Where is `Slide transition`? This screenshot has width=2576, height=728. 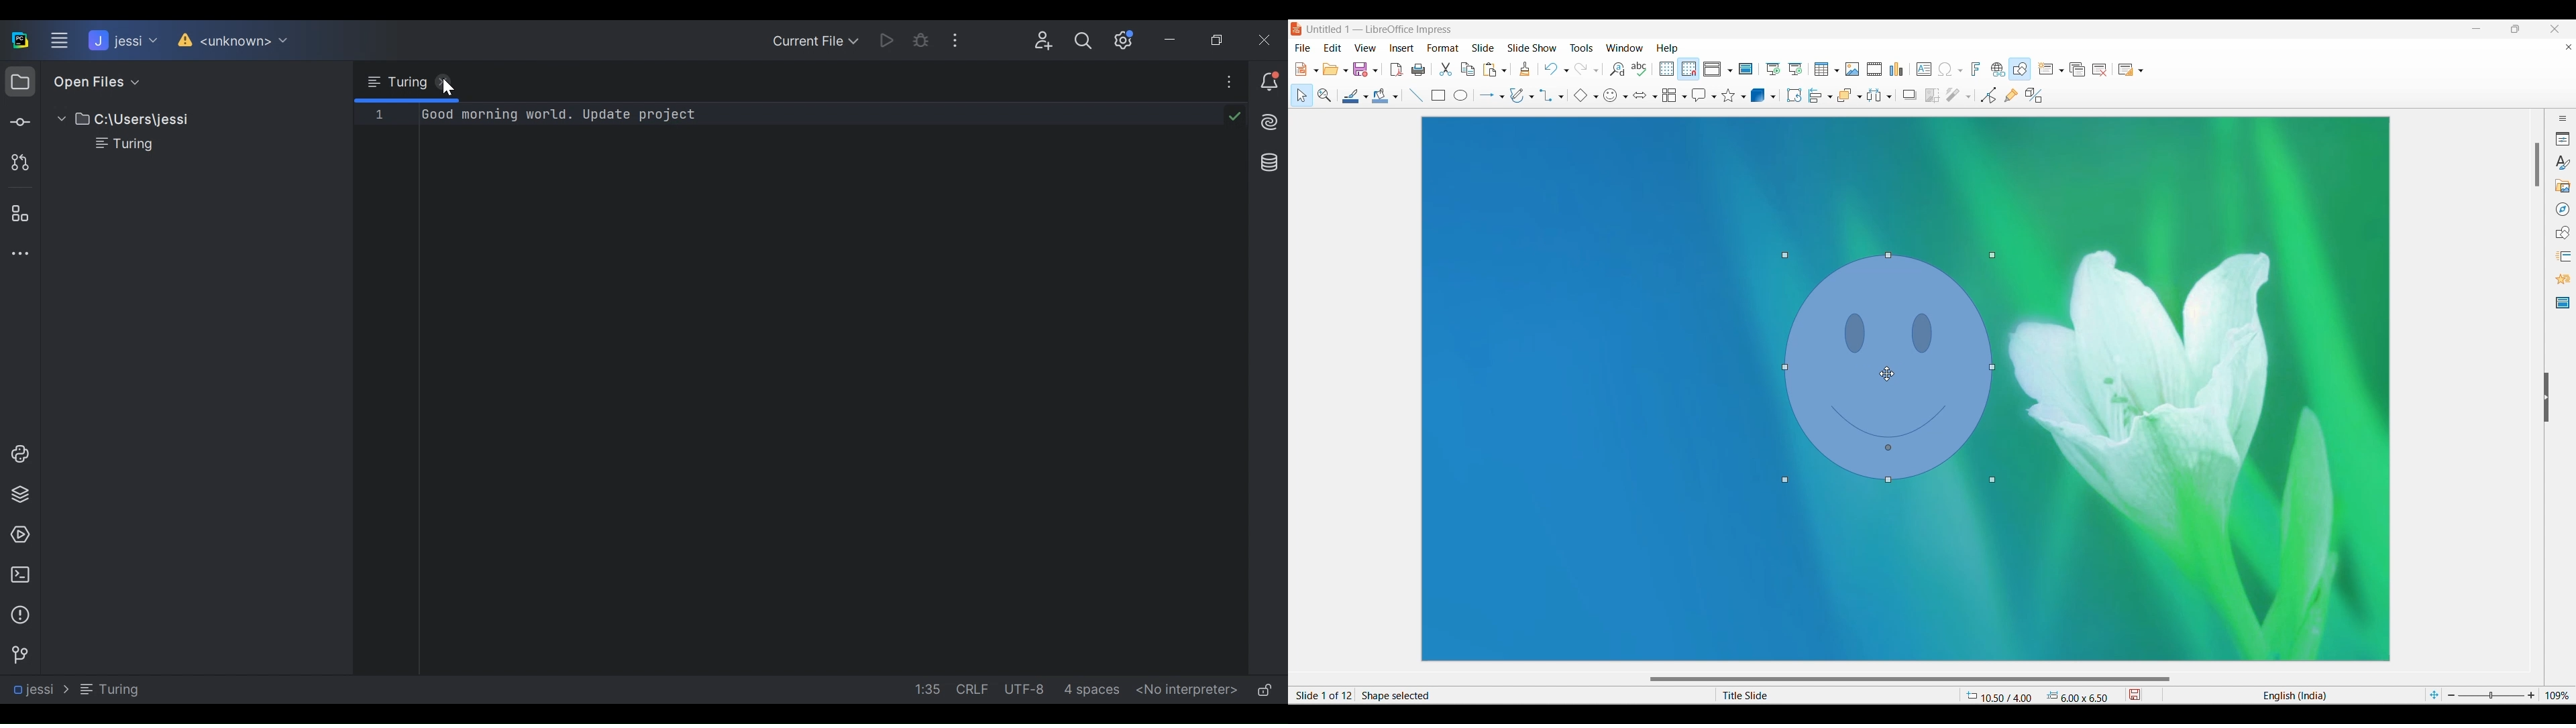 Slide transition is located at coordinates (2563, 256).